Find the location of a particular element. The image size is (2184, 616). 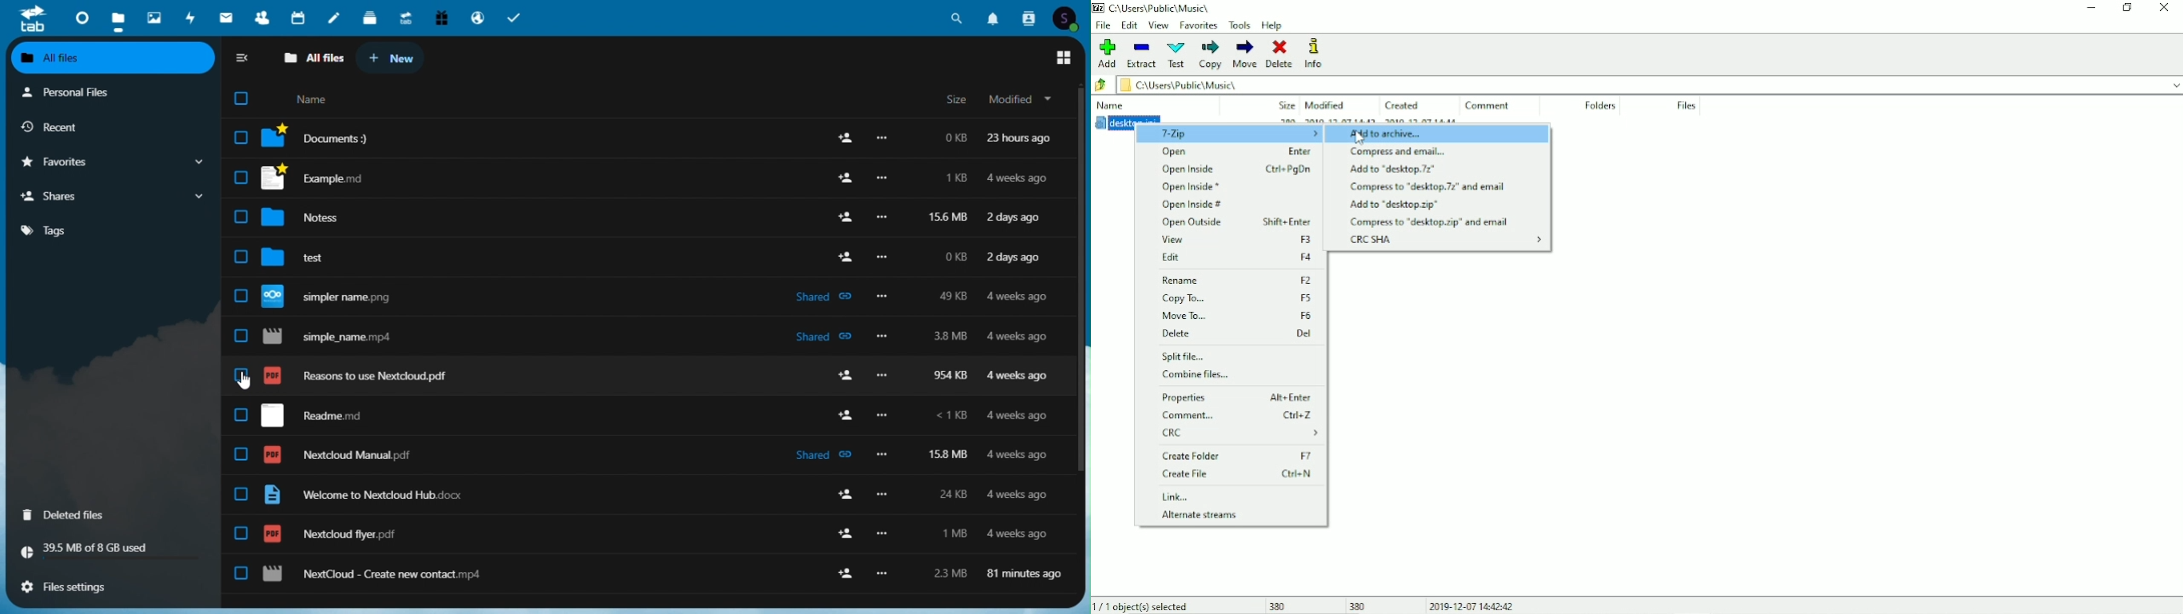

contacts is located at coordinates (1028, 17).